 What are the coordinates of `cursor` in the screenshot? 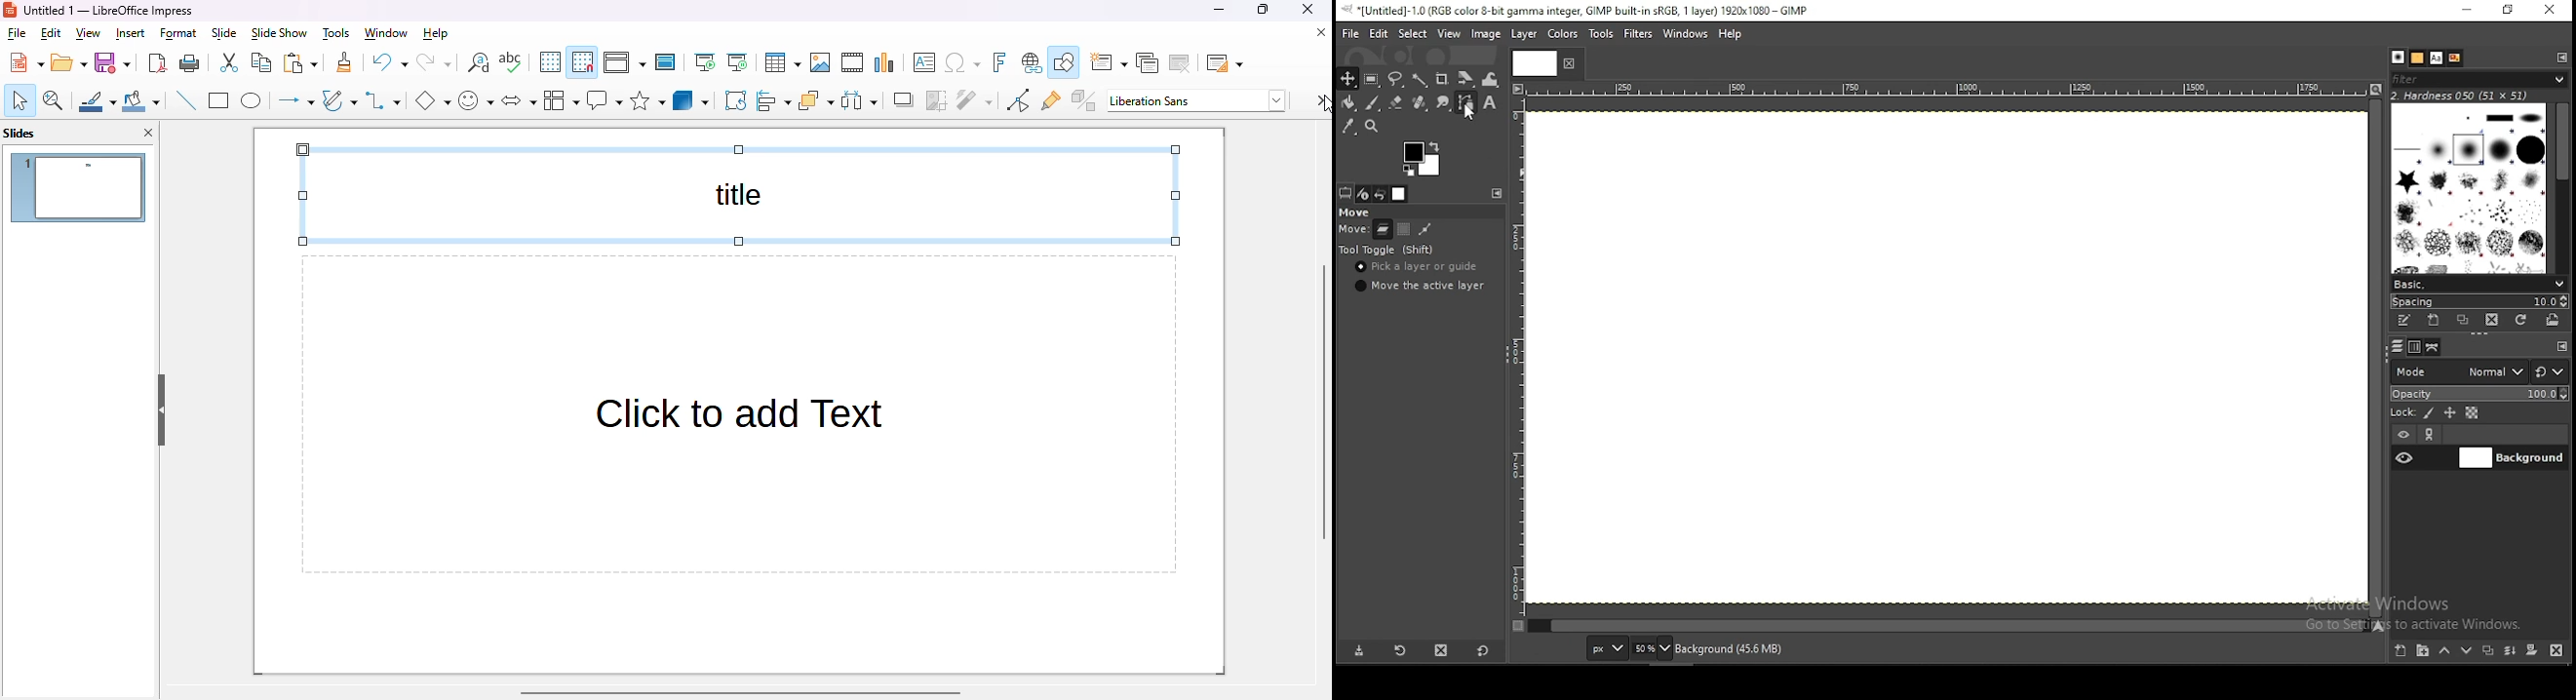 It's located at (1323, 104).